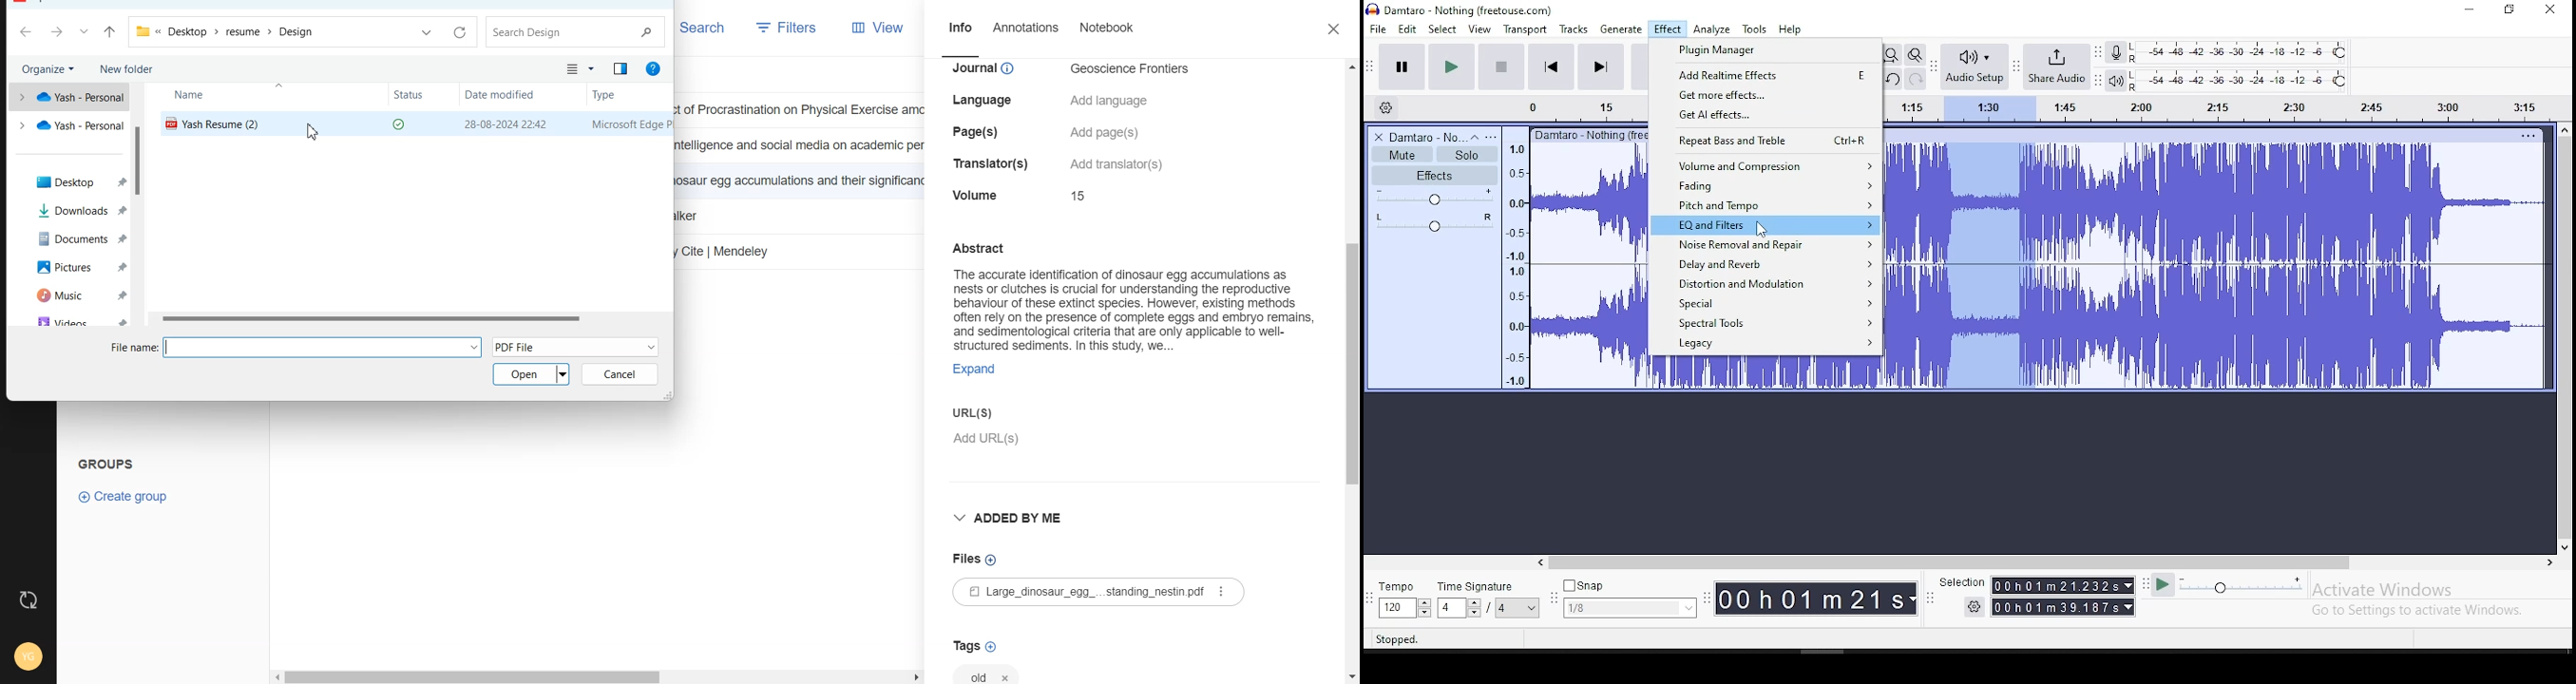  I want to click on Play, so click(2163, 585).